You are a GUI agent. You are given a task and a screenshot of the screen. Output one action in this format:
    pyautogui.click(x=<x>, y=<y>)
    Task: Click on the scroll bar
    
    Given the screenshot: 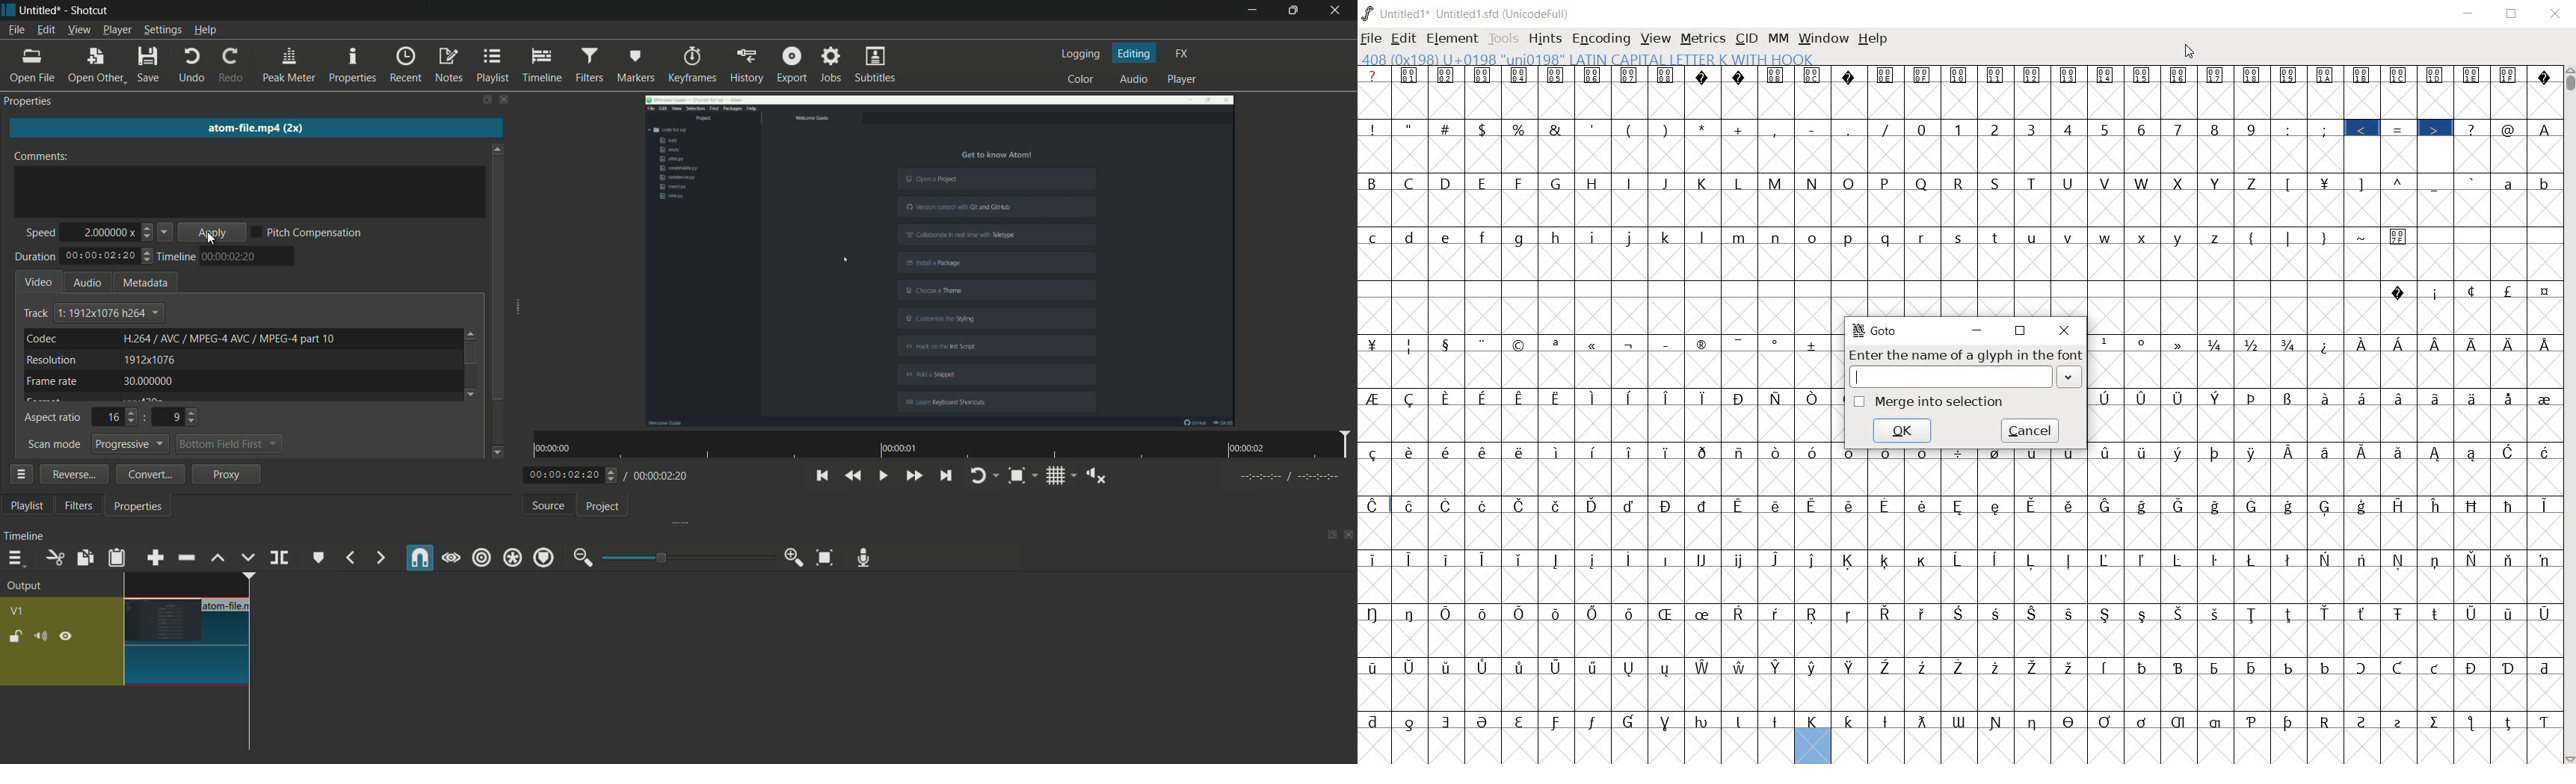 What is the action you would take?
    pyautogui.click(x=470, y=353)
    